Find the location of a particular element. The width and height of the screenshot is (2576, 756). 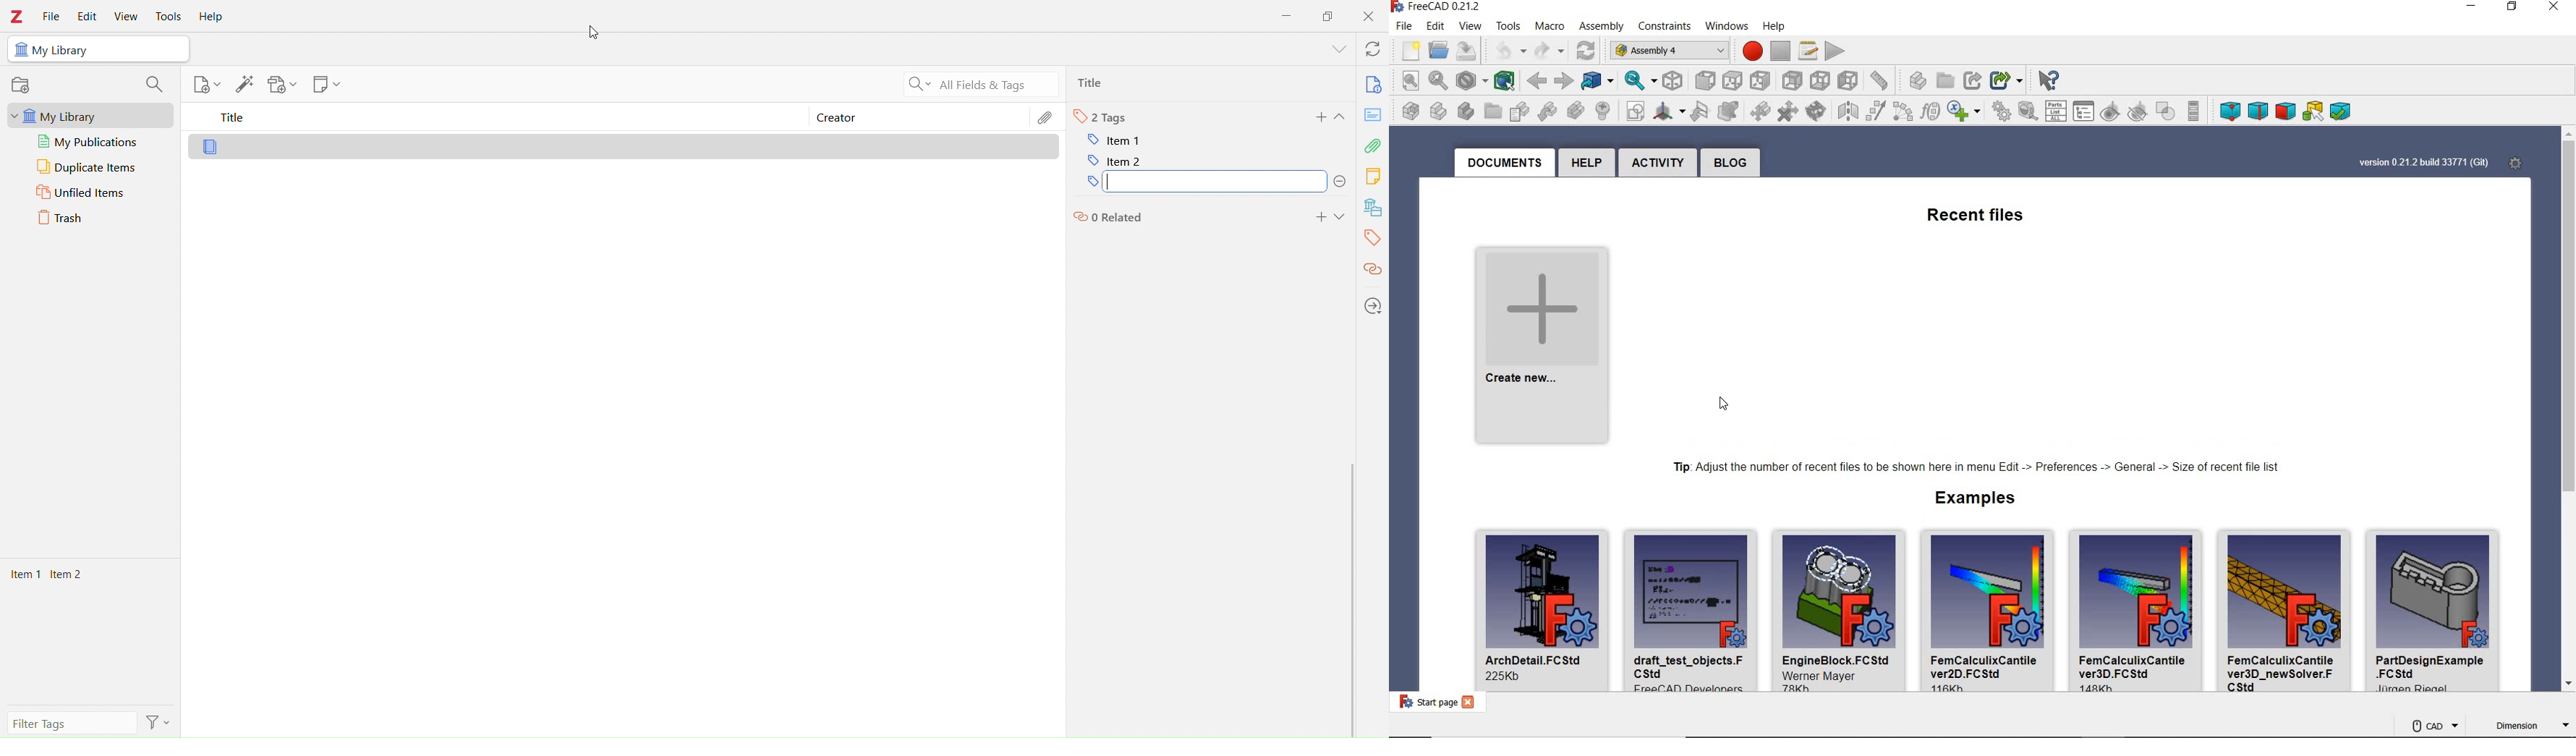

cad navigation style is located at coordinates (2434, 725).